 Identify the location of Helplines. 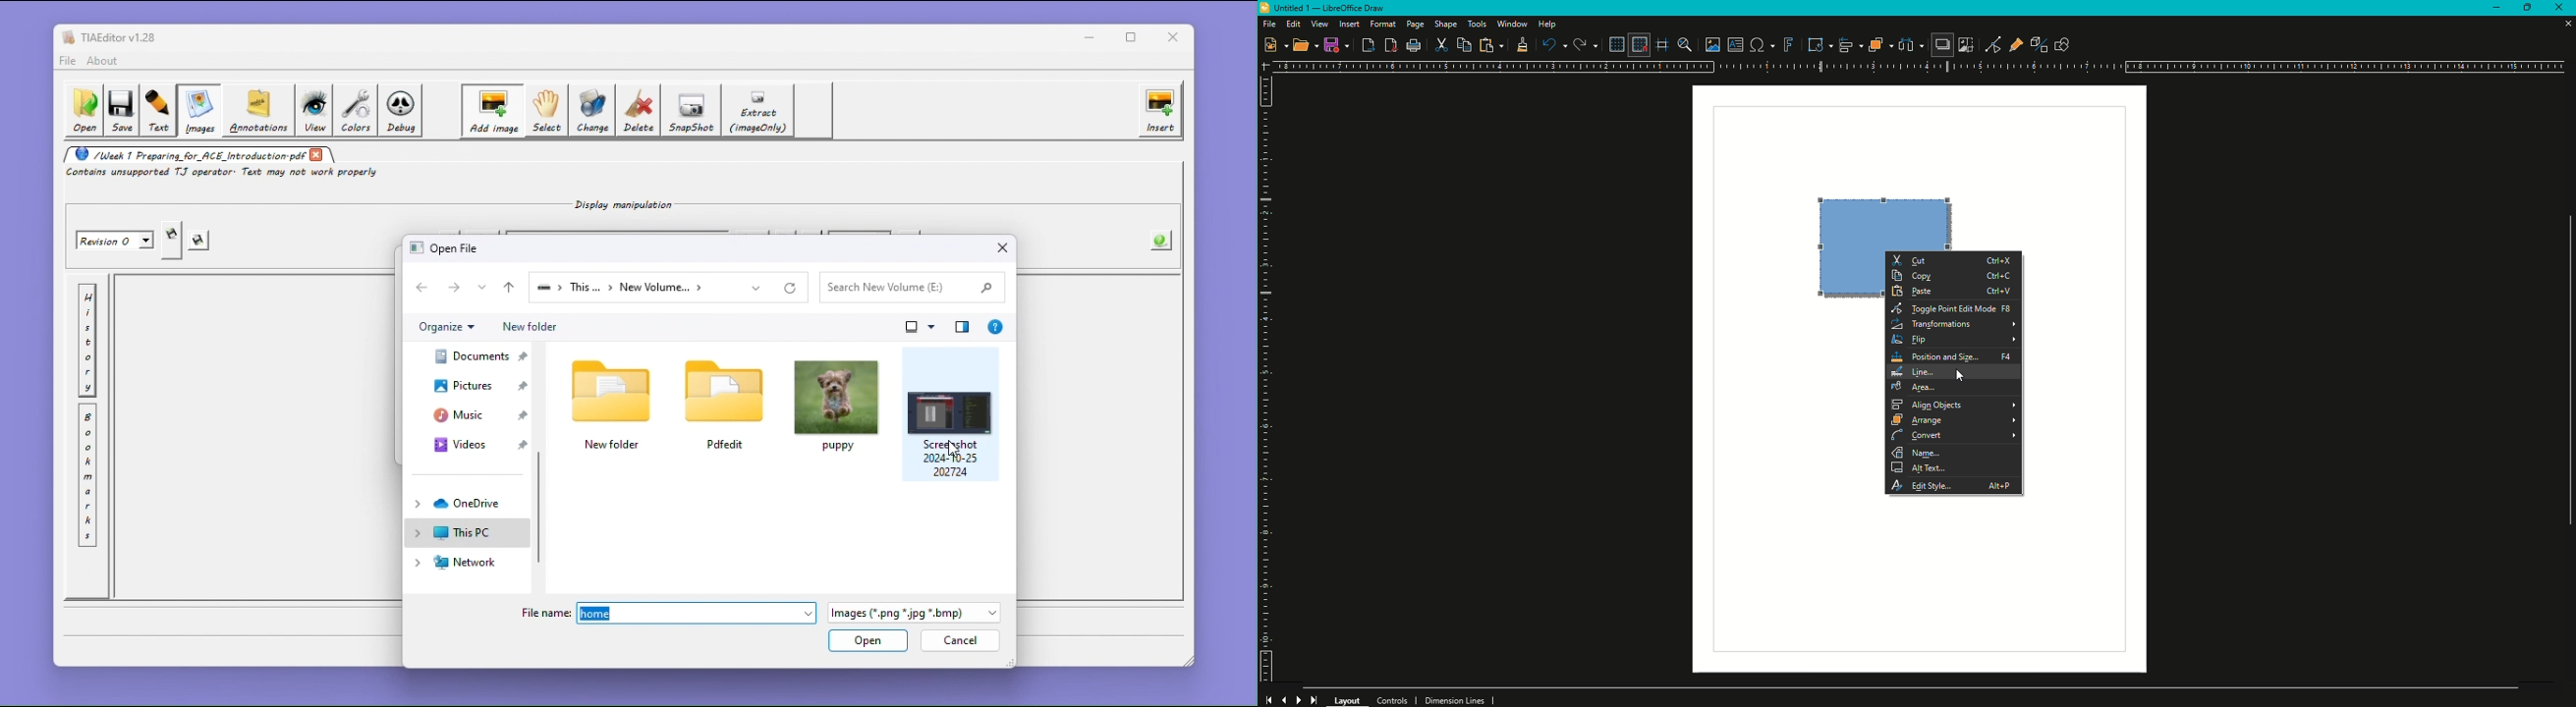
(1663, 45).